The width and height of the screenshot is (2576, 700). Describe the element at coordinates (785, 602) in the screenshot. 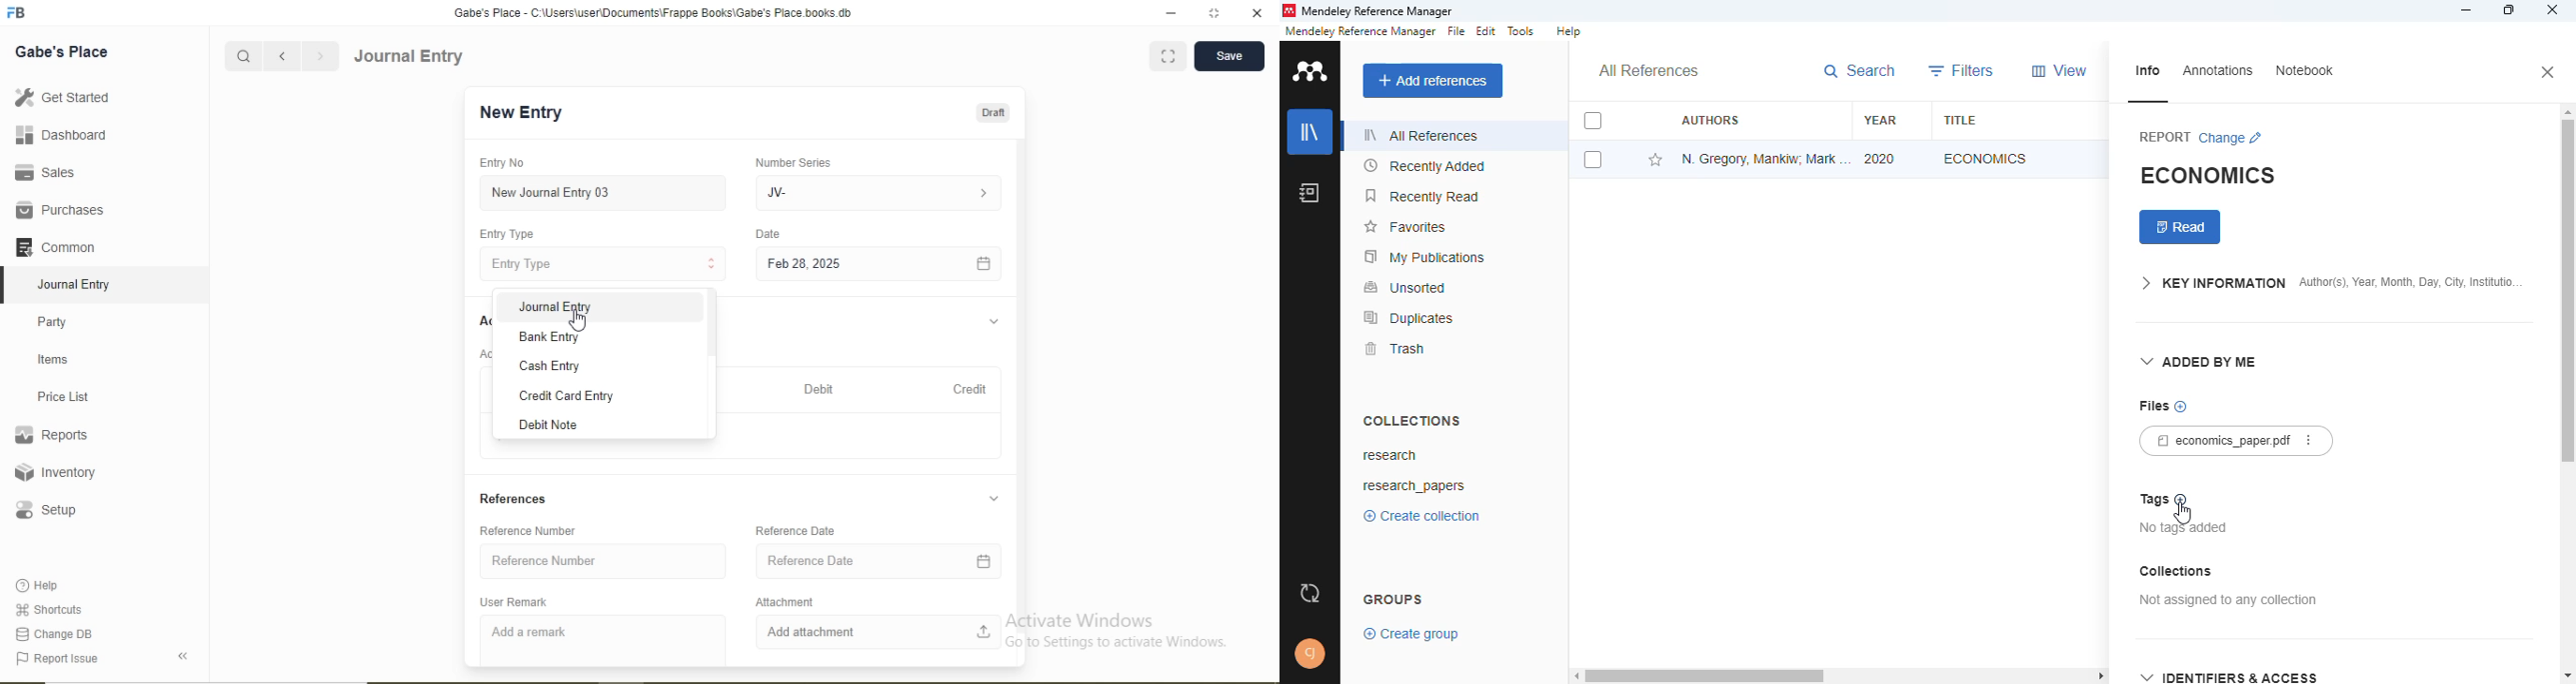

I see `Attachment` at that location.